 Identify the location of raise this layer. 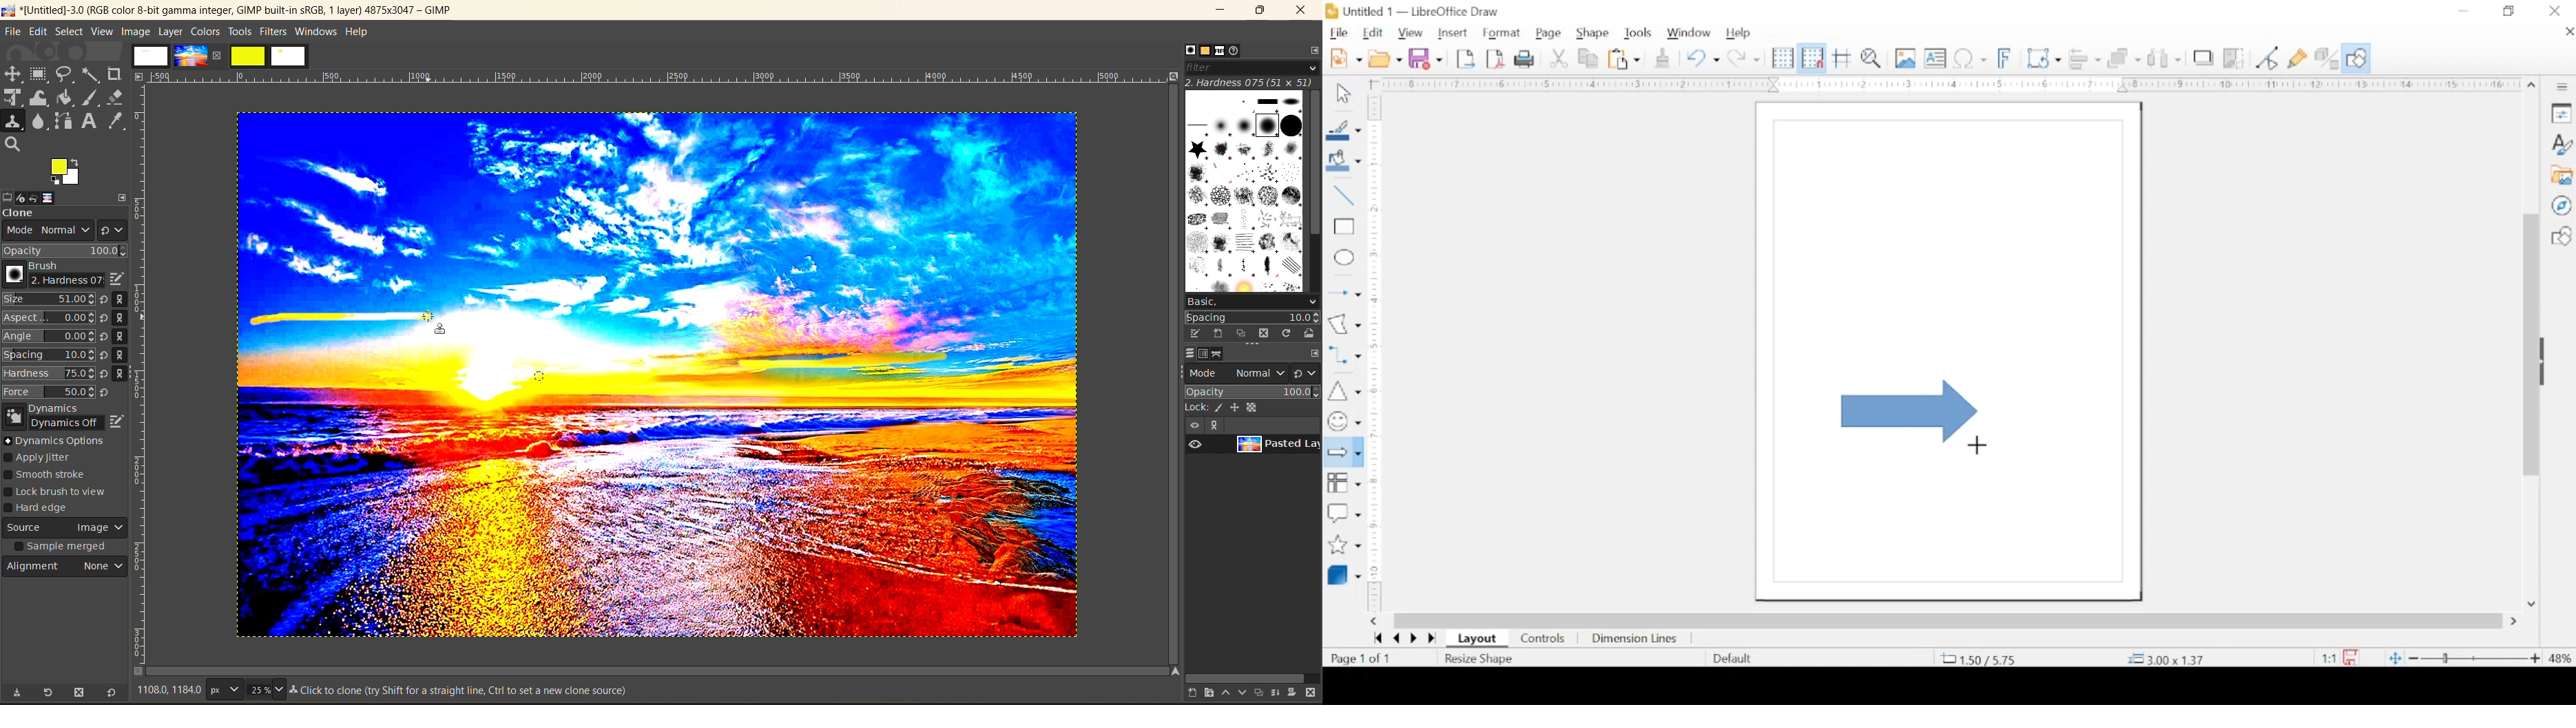
(1220, 693).